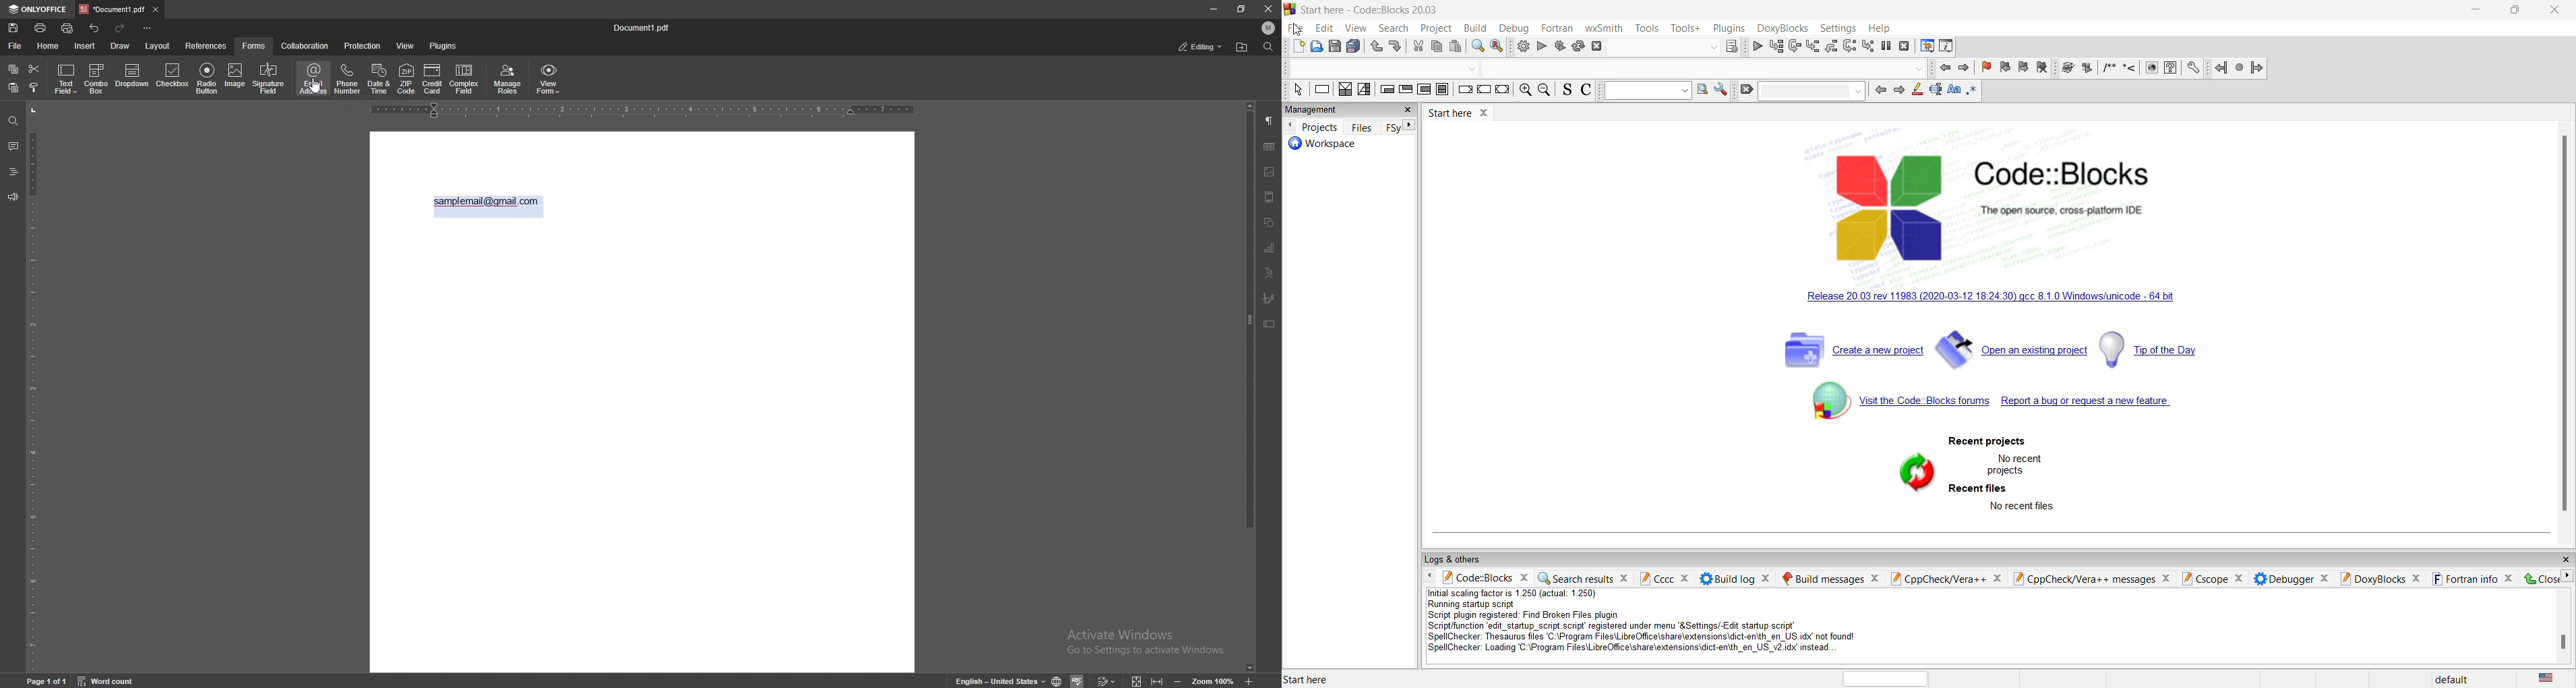  Describe the element at coordinates (1180, 680) in the screenshot. I see `zoom out` at that location.